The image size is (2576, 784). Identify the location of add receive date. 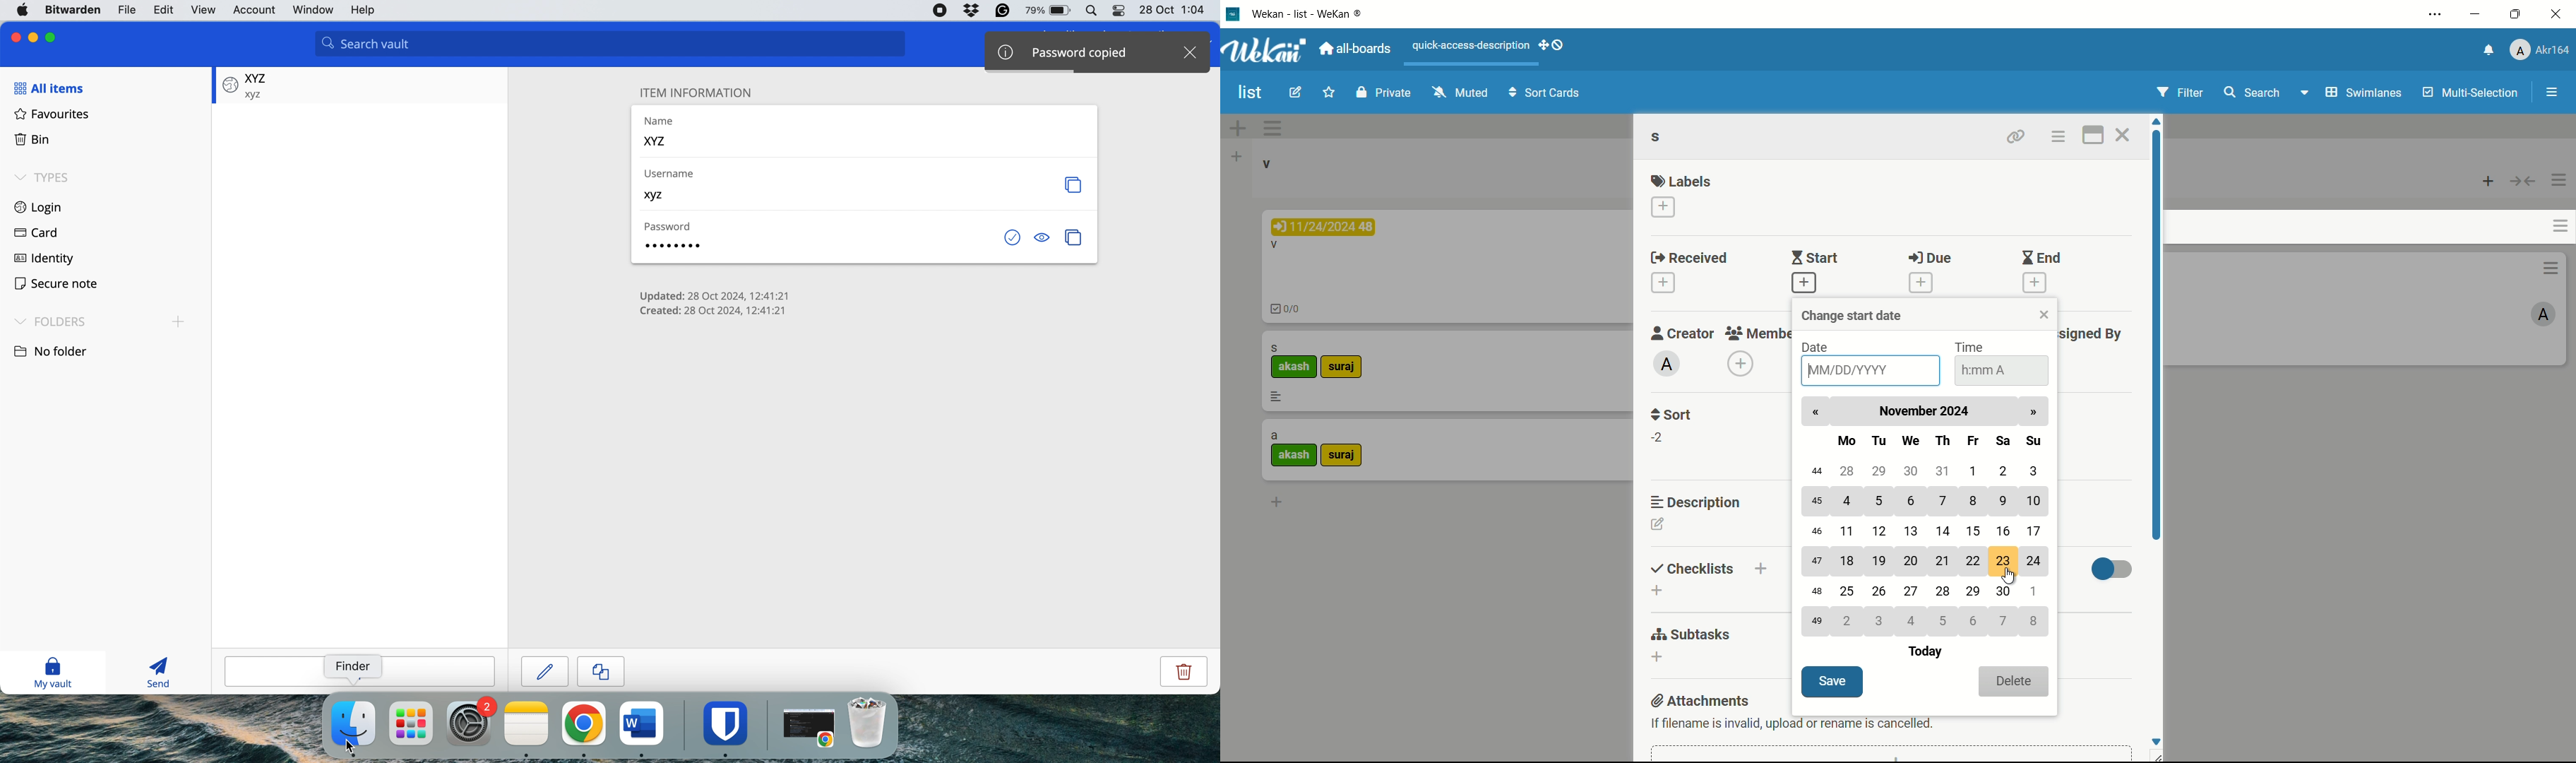
(1663, 282).